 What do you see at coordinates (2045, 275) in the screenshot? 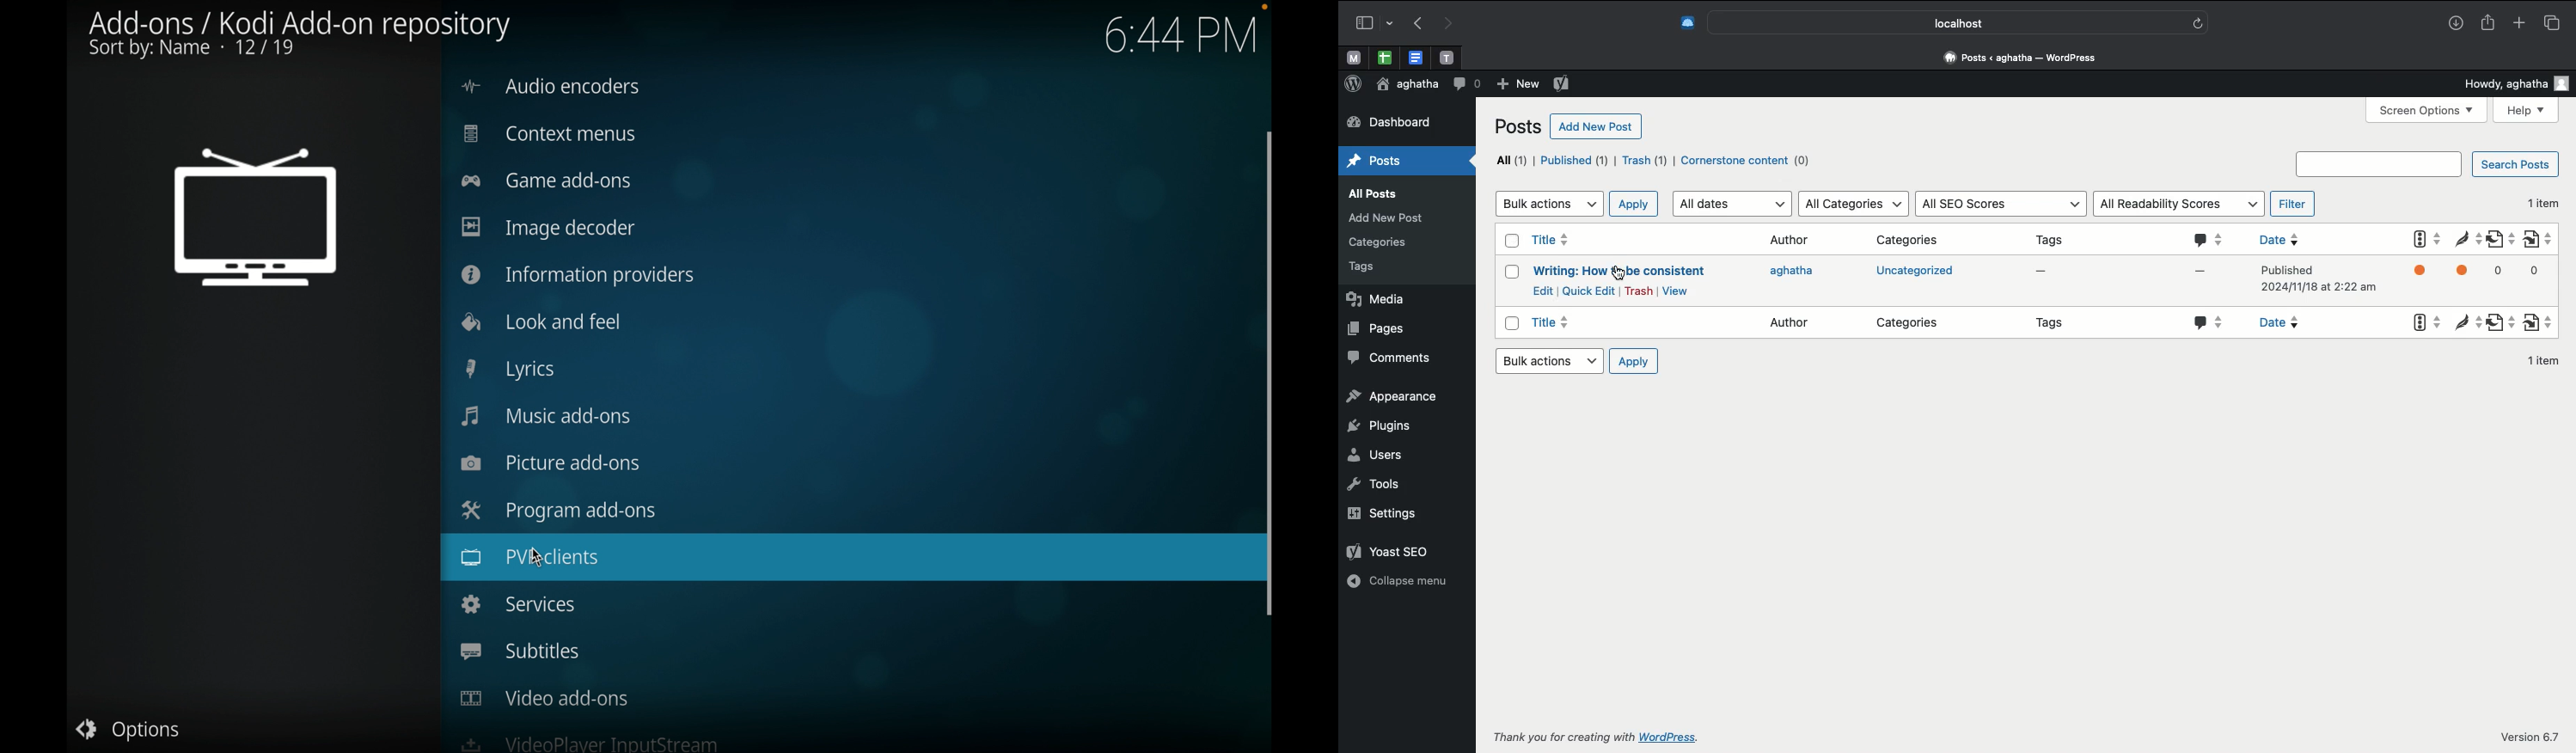
I see `no Tags` at bounding box center [2045, 275].